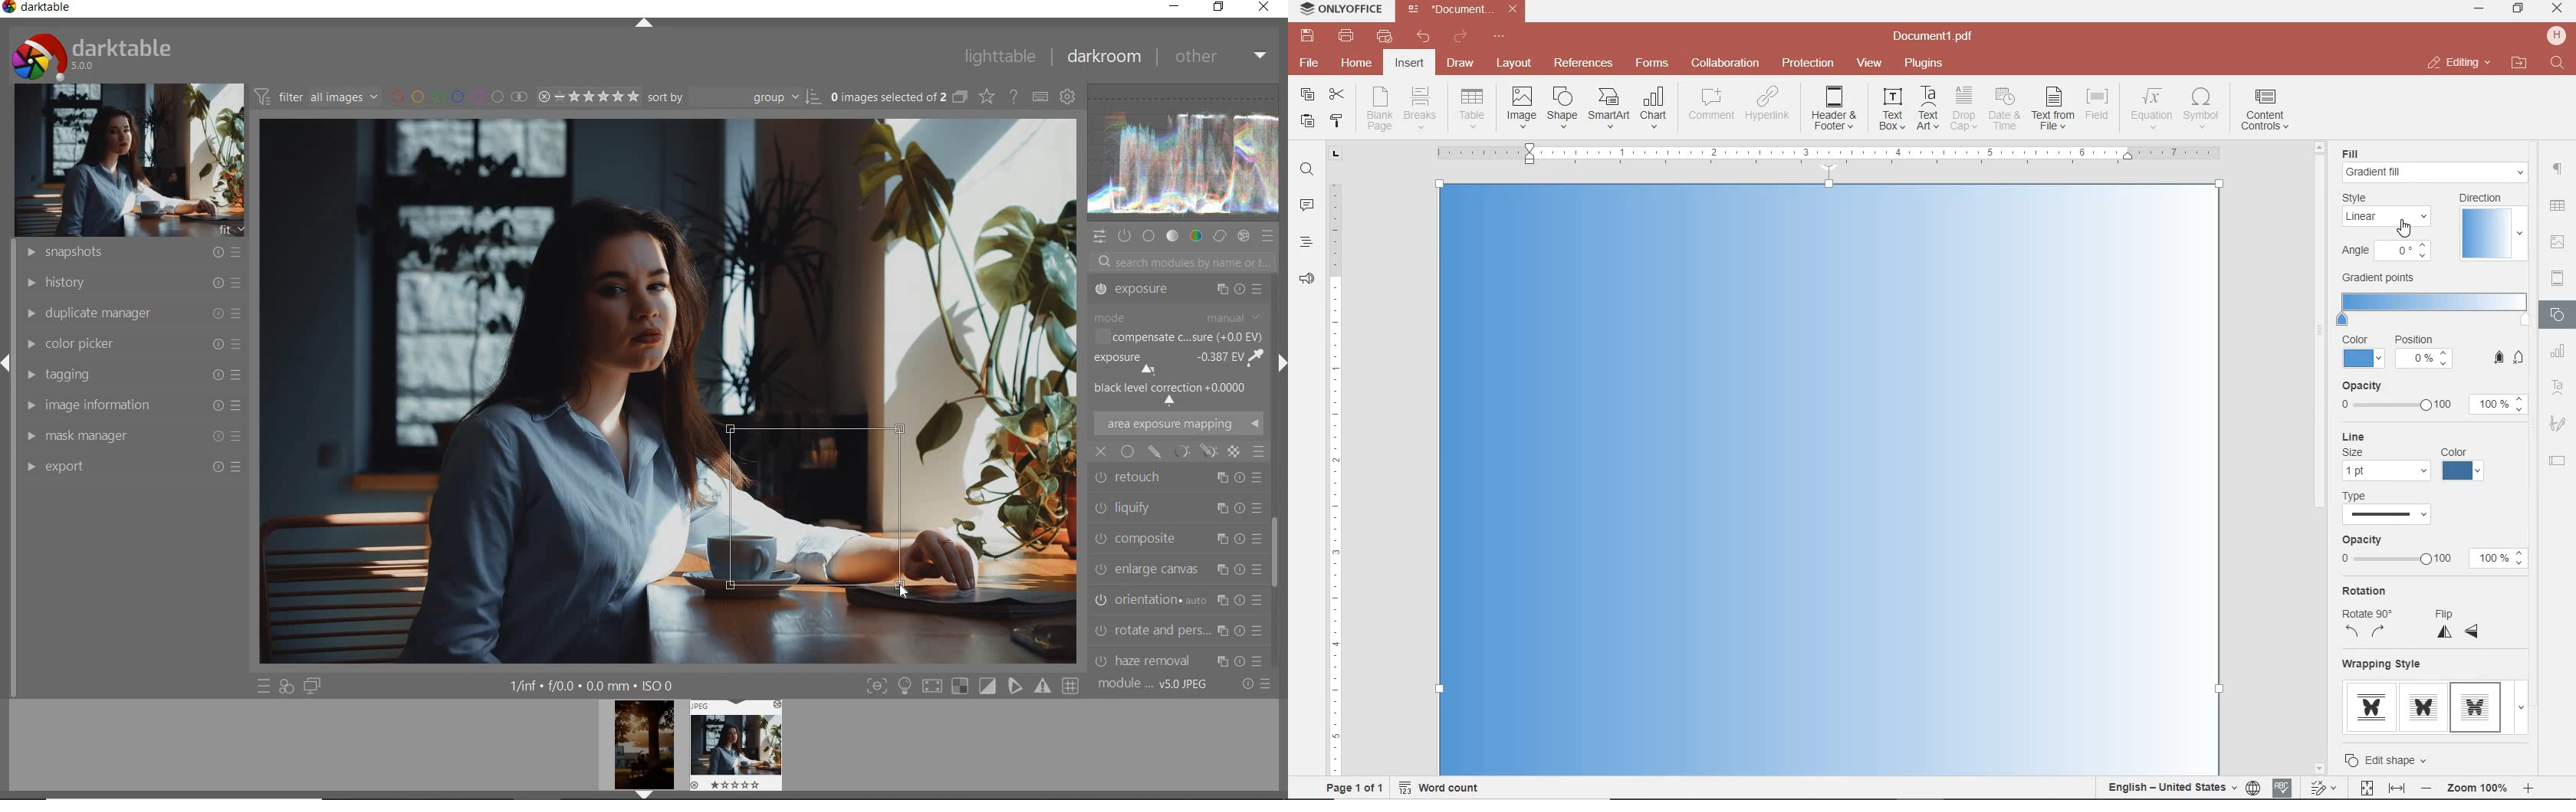 The width and height of the screenshot is (2576, 812). I want to click on set document language, so click(2182, 787).